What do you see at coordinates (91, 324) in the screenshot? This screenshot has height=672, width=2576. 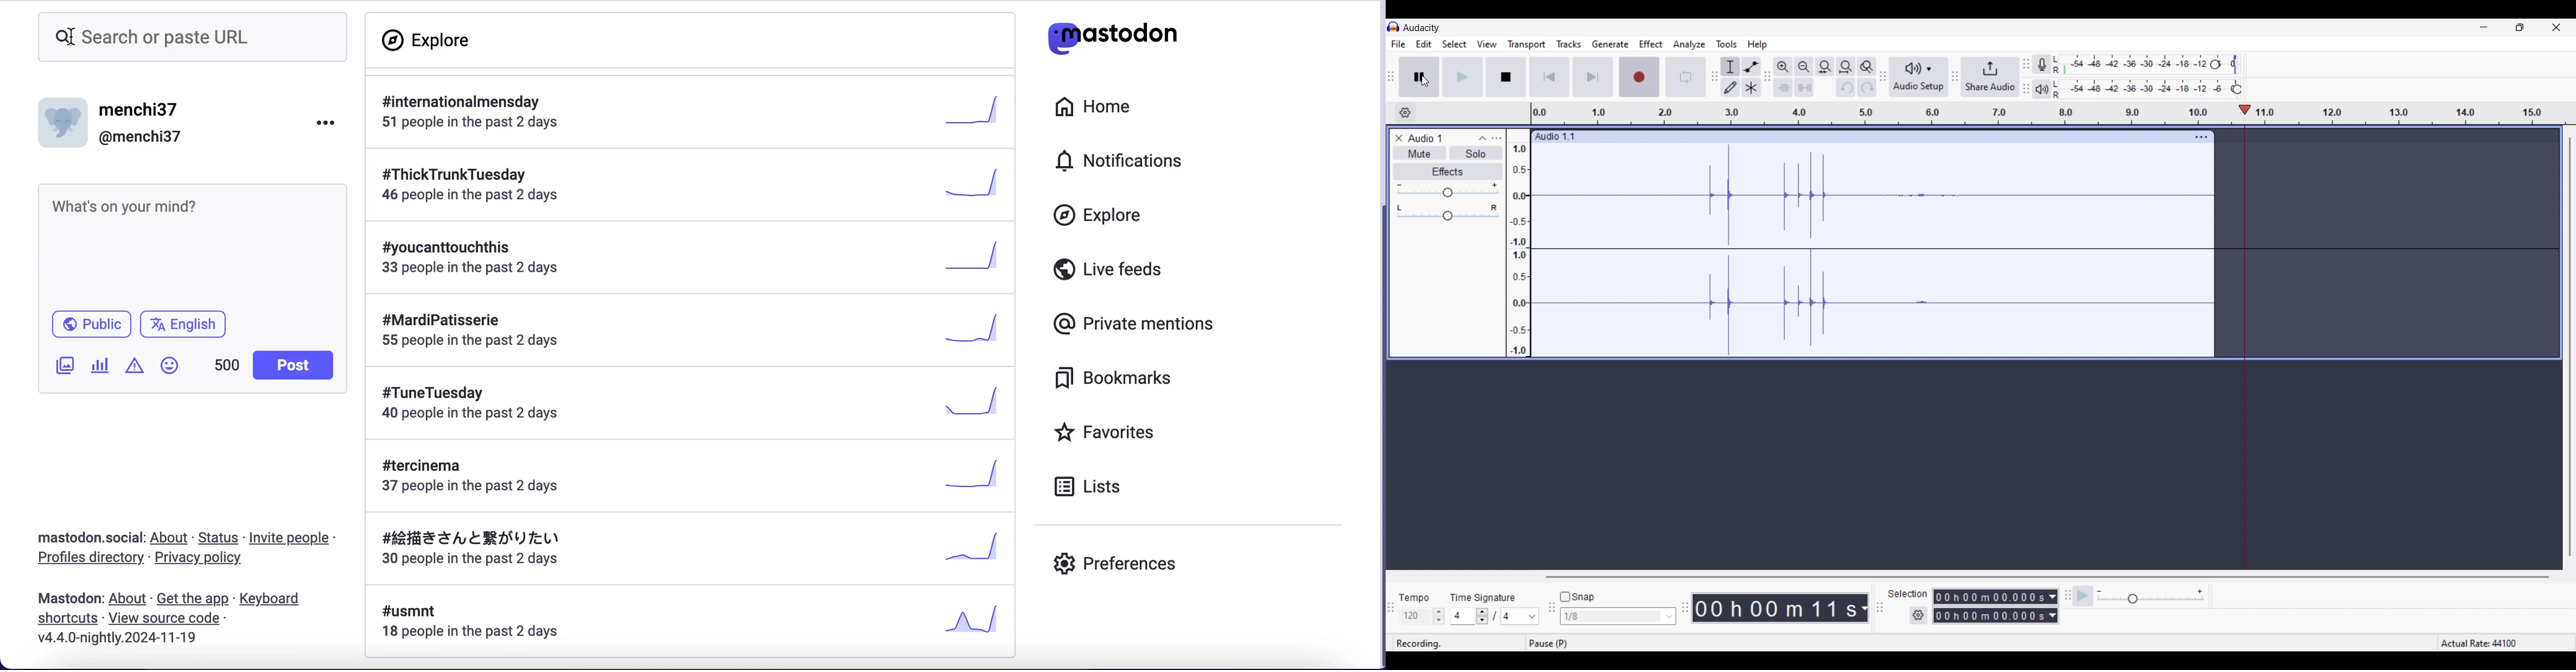 I see `public` at bounding box center [91, 324].